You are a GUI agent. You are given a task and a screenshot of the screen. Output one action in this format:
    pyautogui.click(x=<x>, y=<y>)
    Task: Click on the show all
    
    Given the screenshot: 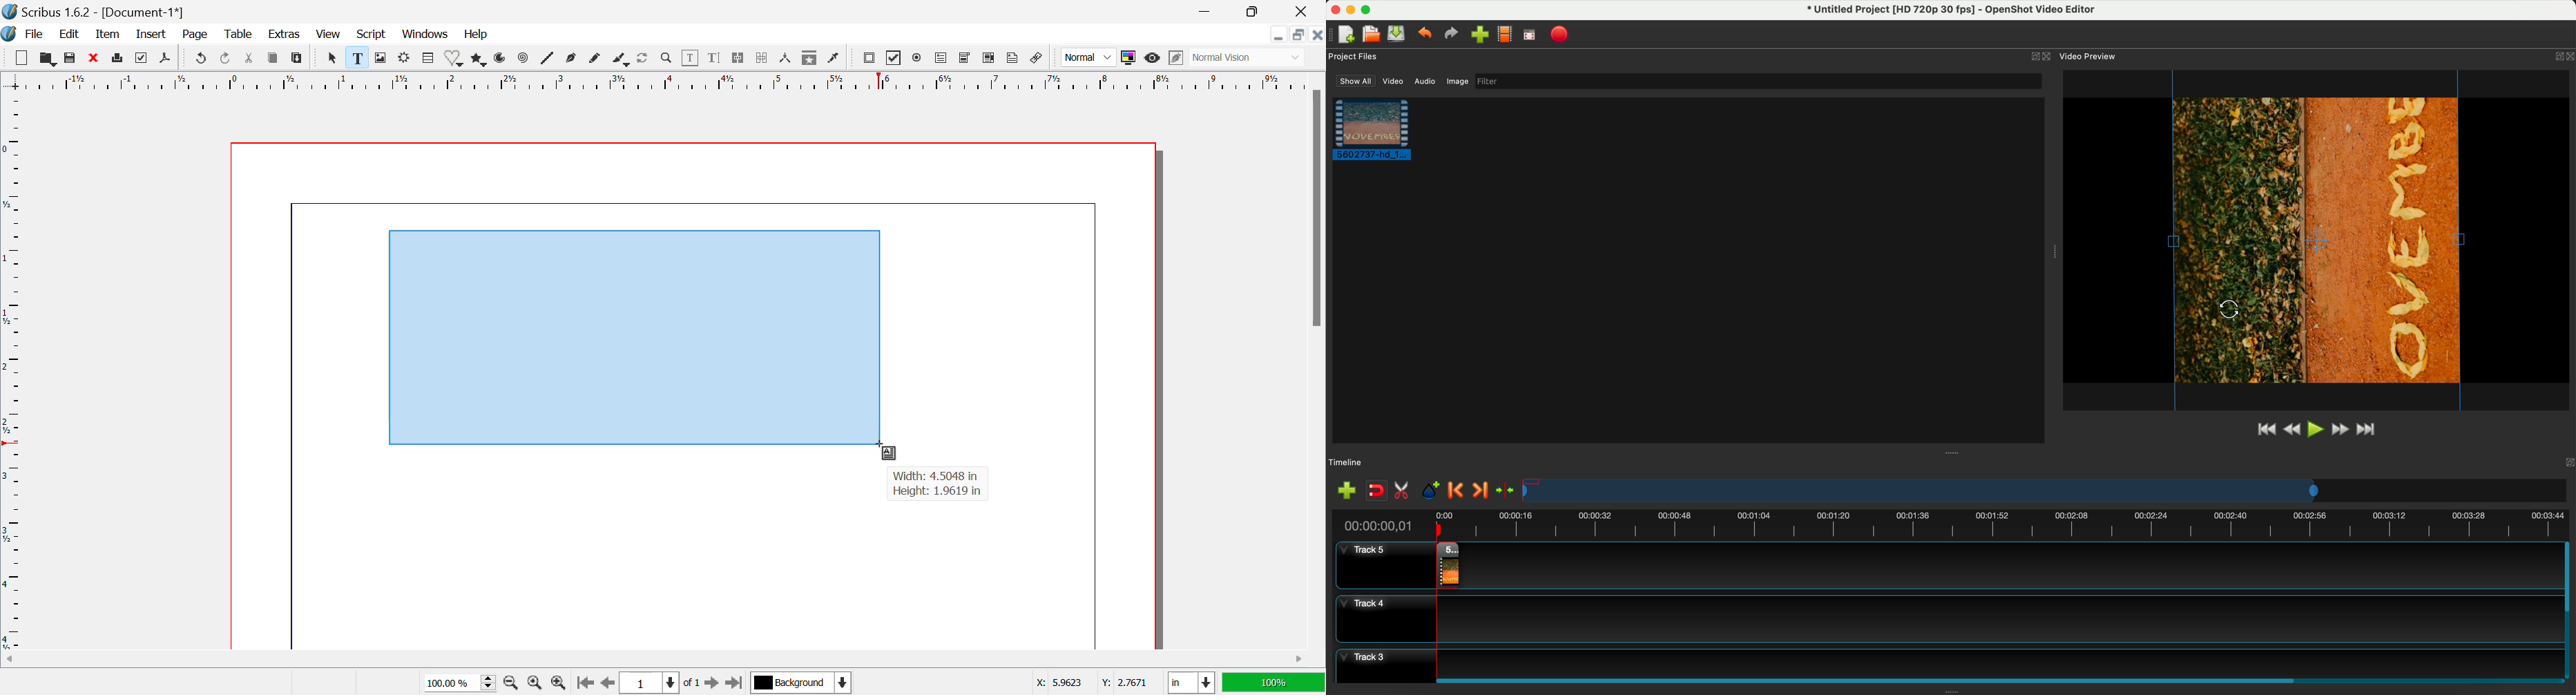 What is the action you would take?
    pyautogui.click(x=1355, y=80)
    